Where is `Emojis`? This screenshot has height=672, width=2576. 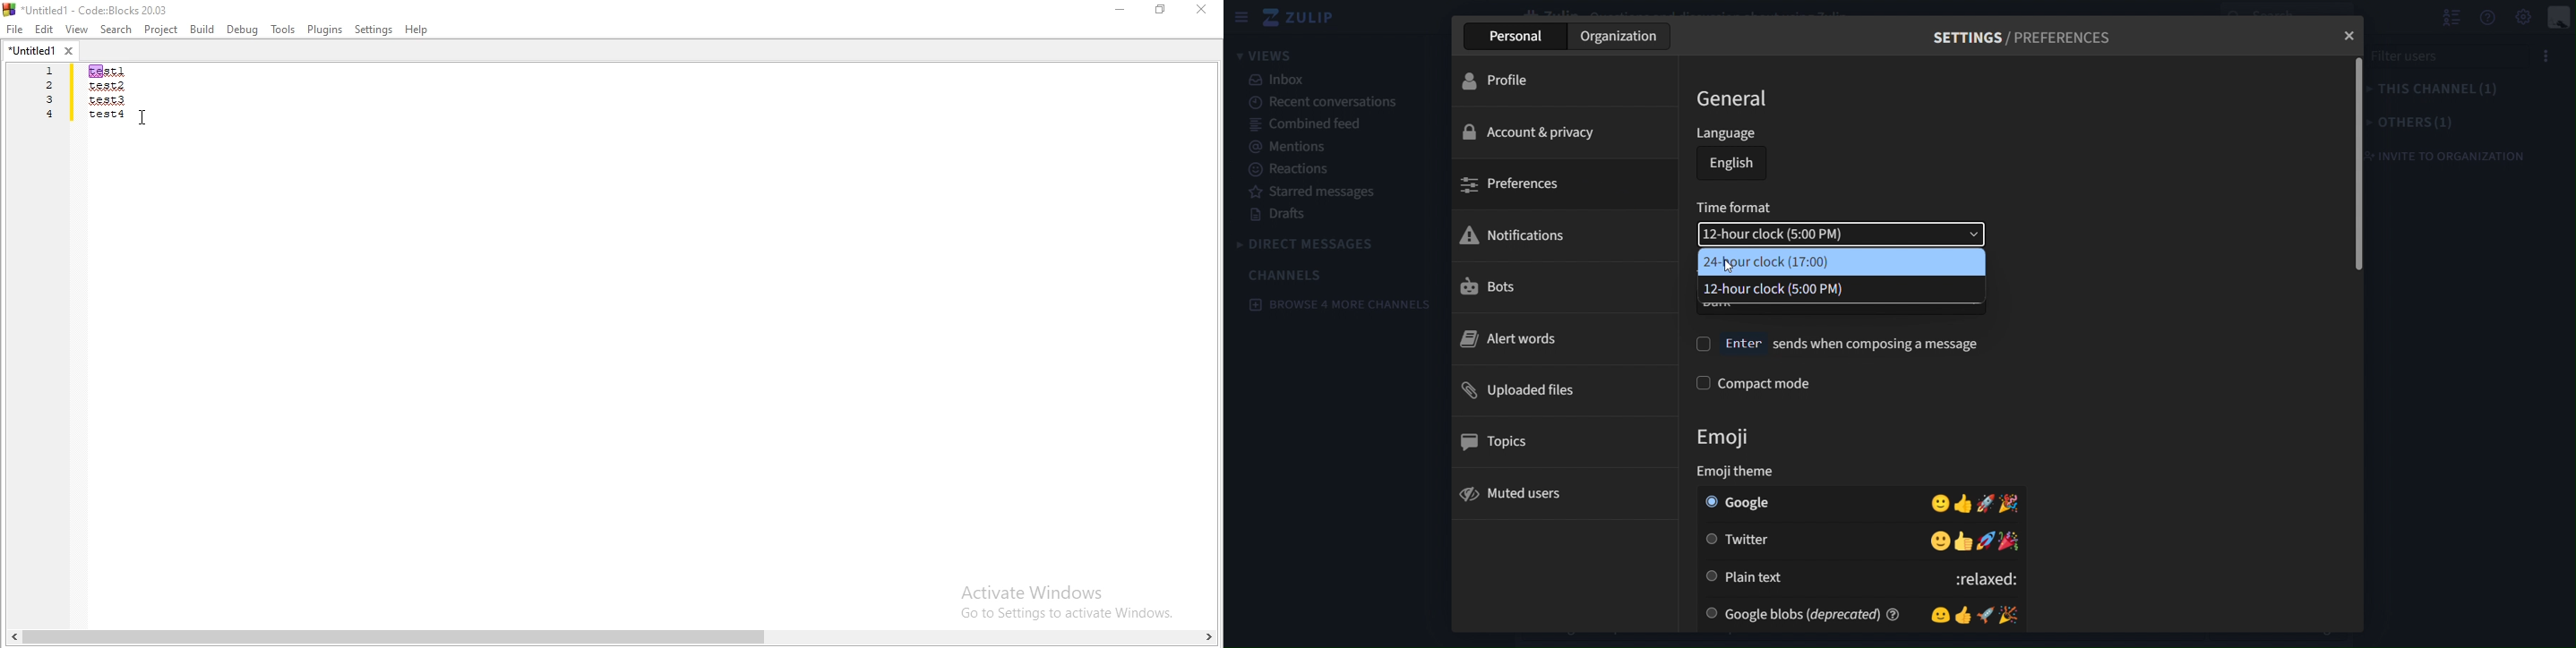
Emojis is located at coordinates (1982, 615).